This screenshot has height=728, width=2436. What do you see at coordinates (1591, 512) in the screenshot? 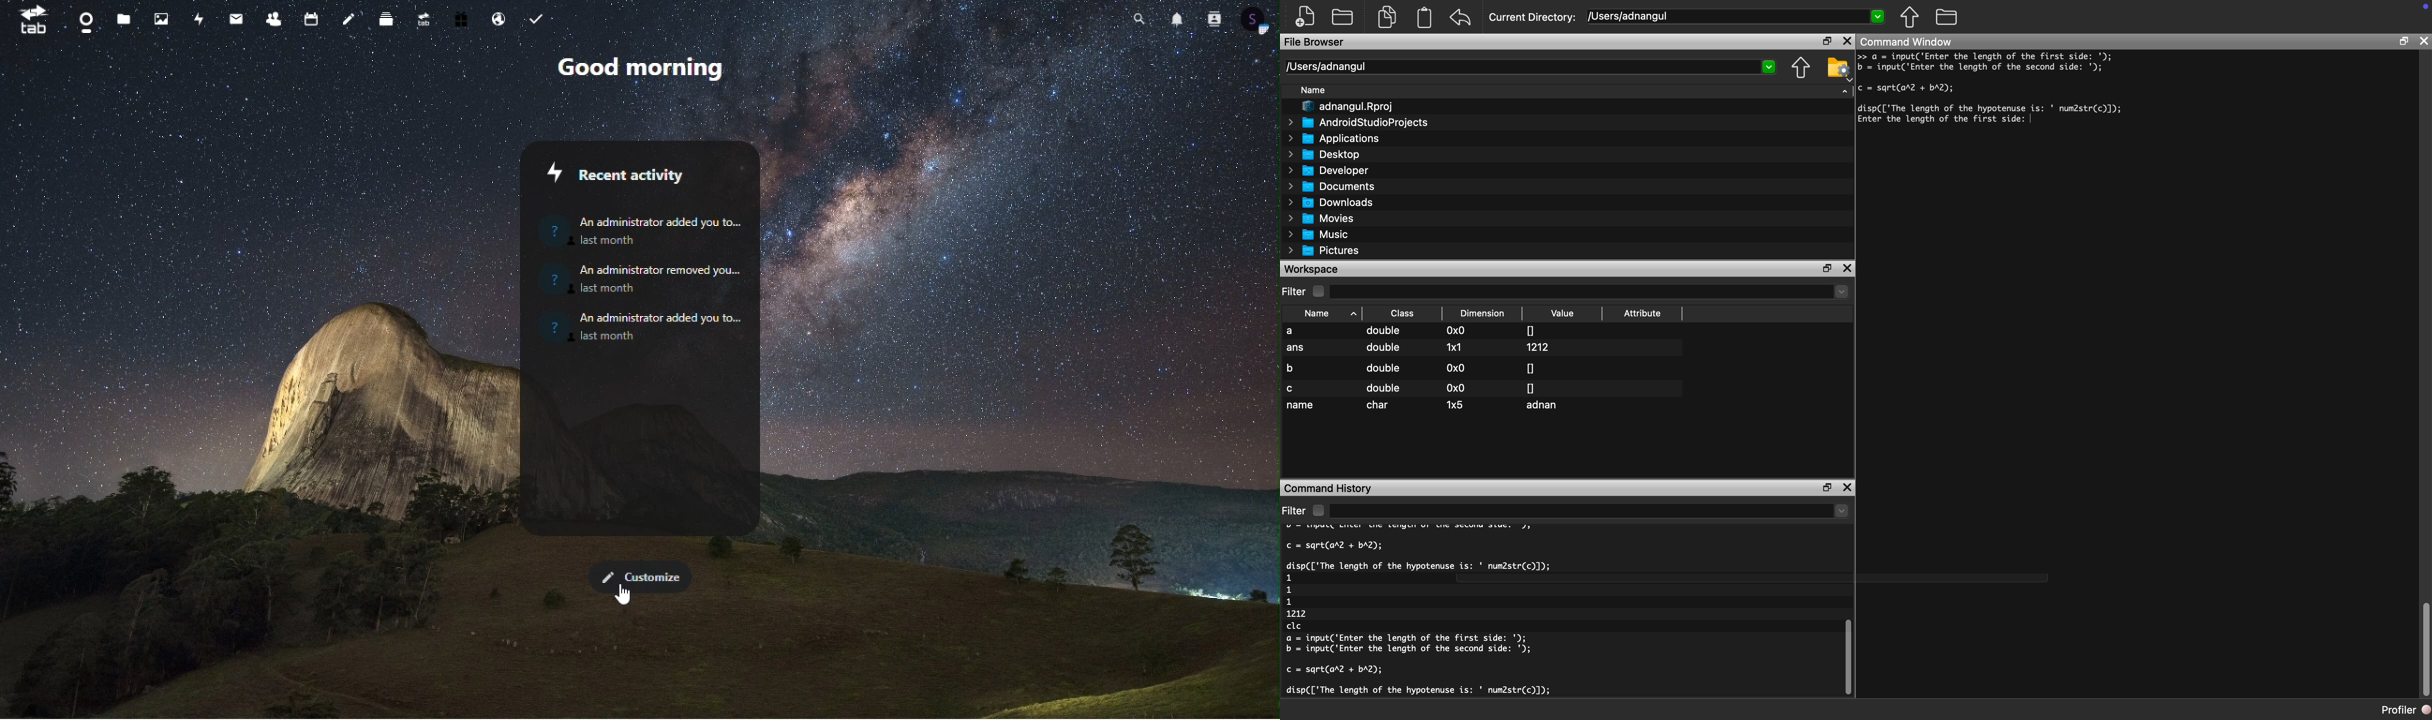
I see `dropdown` at bounding box center [1591, 512].